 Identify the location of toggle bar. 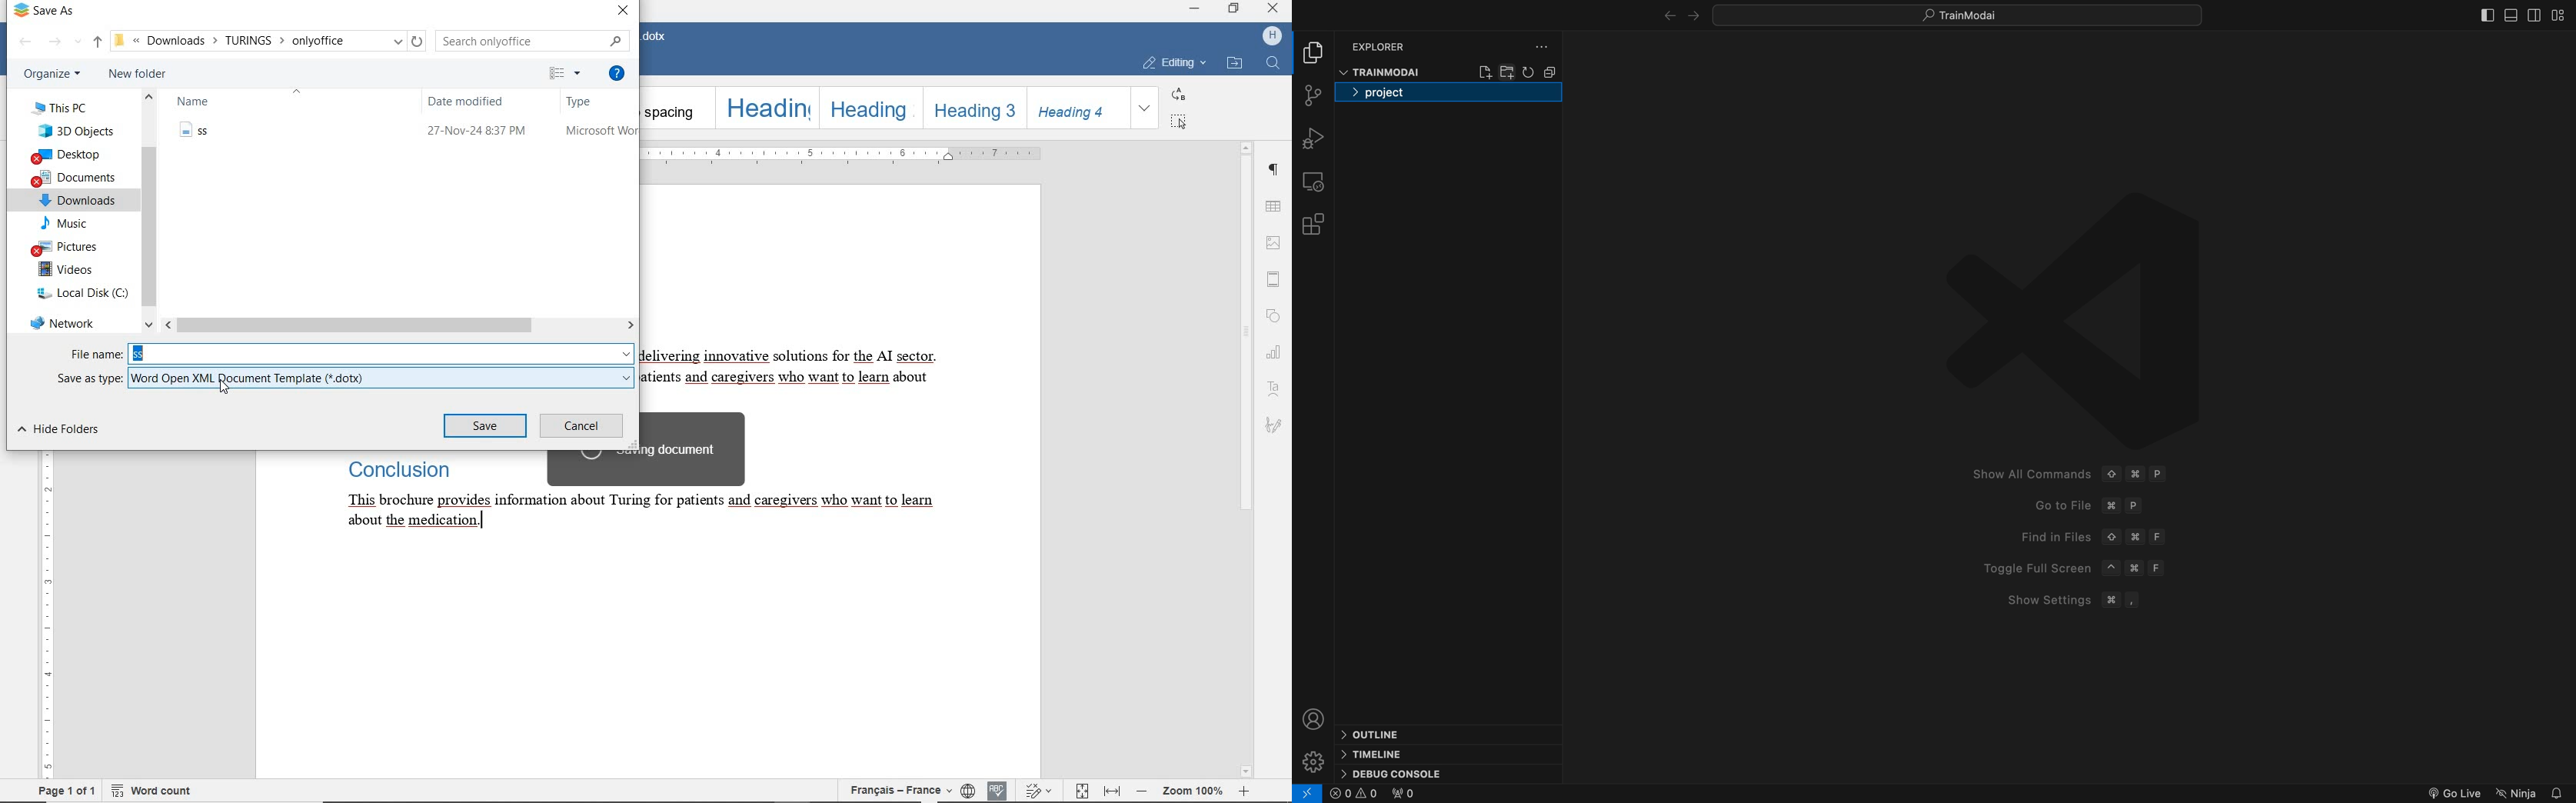
(2488, 15).